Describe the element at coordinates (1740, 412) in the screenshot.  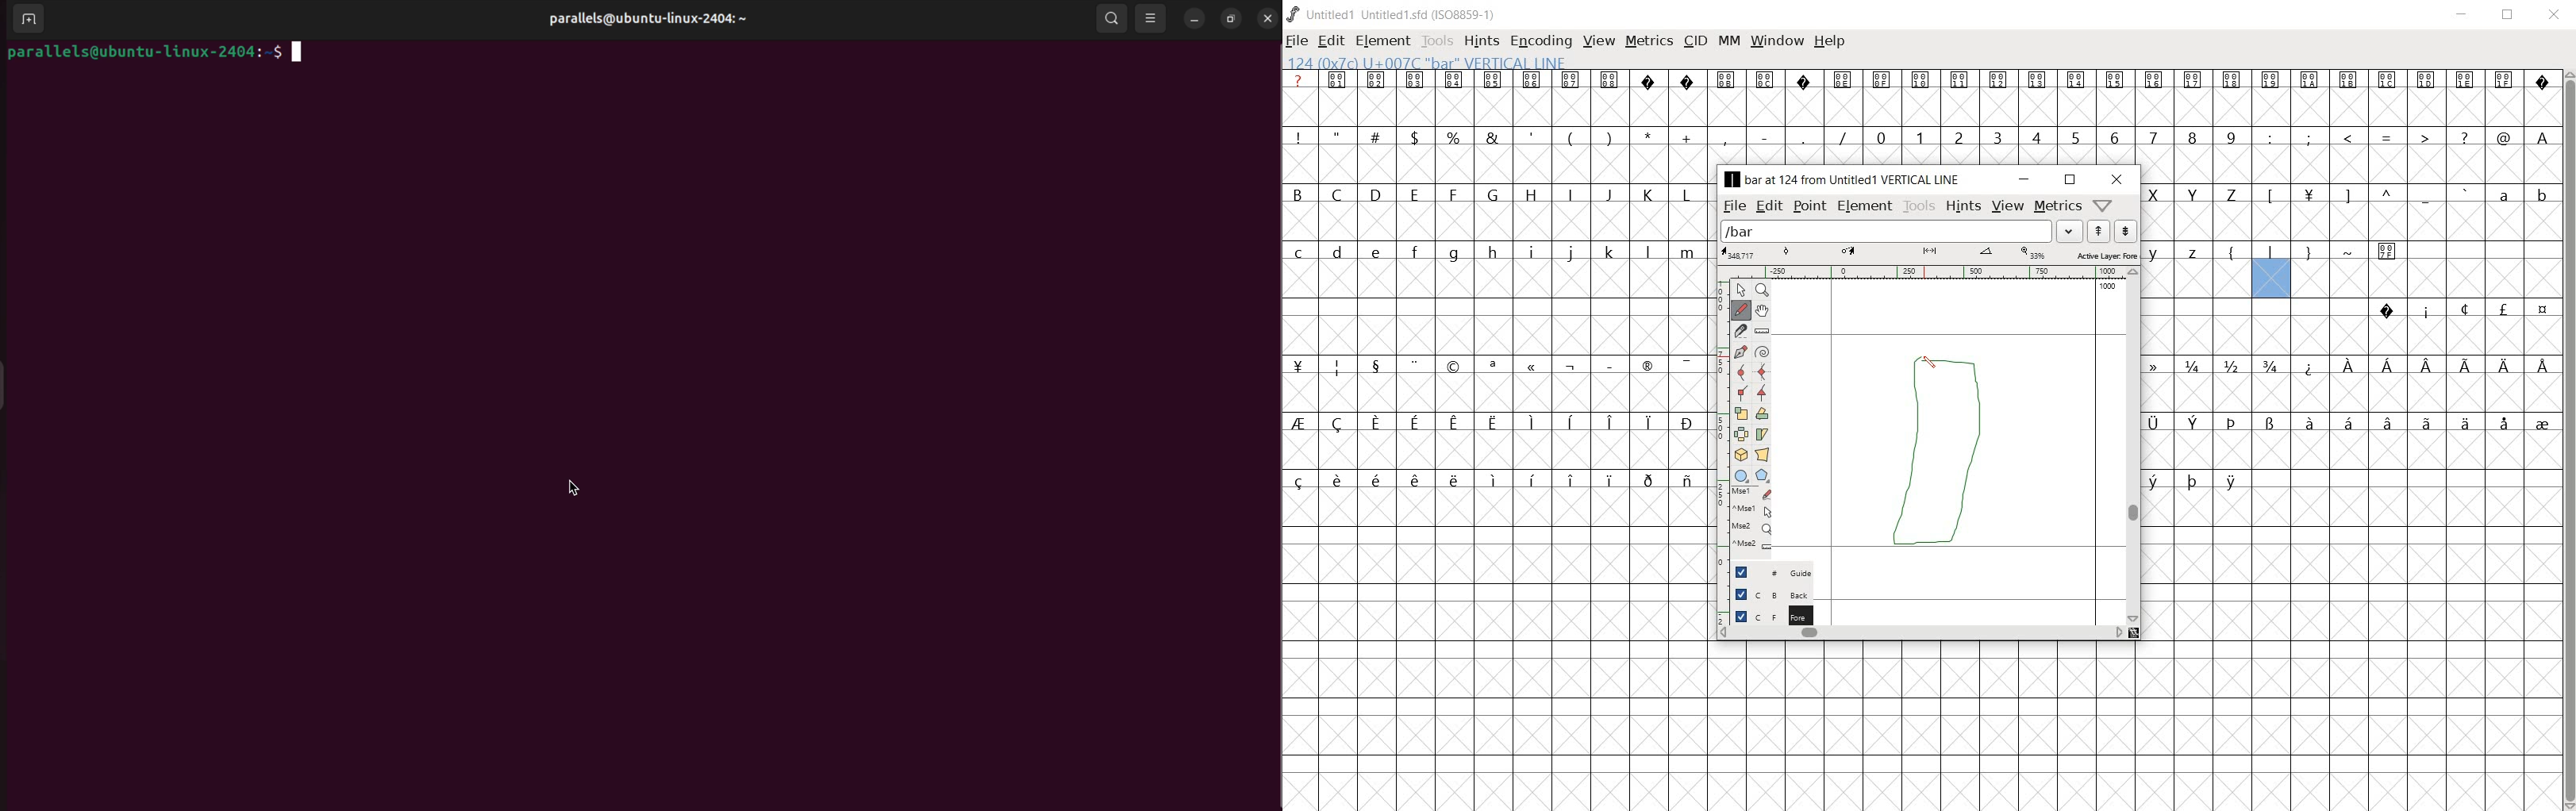
I see `scale the selection` at that location.